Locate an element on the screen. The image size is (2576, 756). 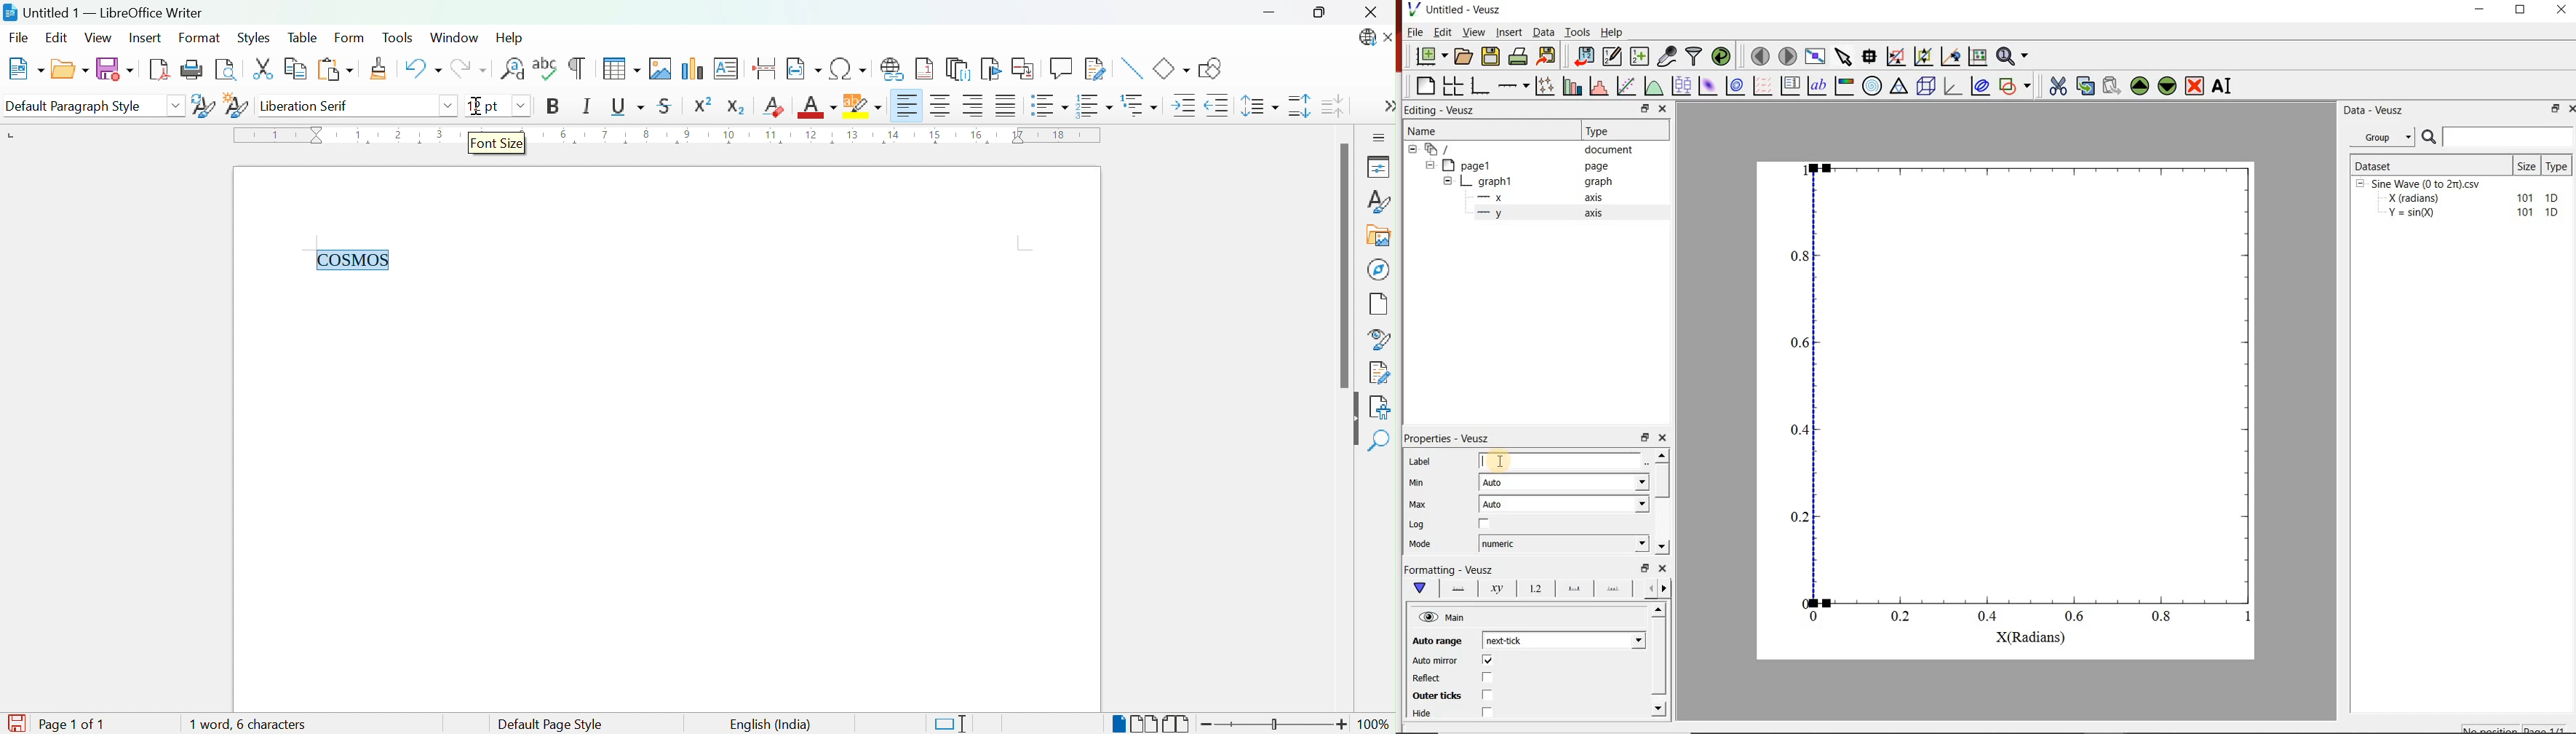
Minimize is located at coordinates (1273, 14).